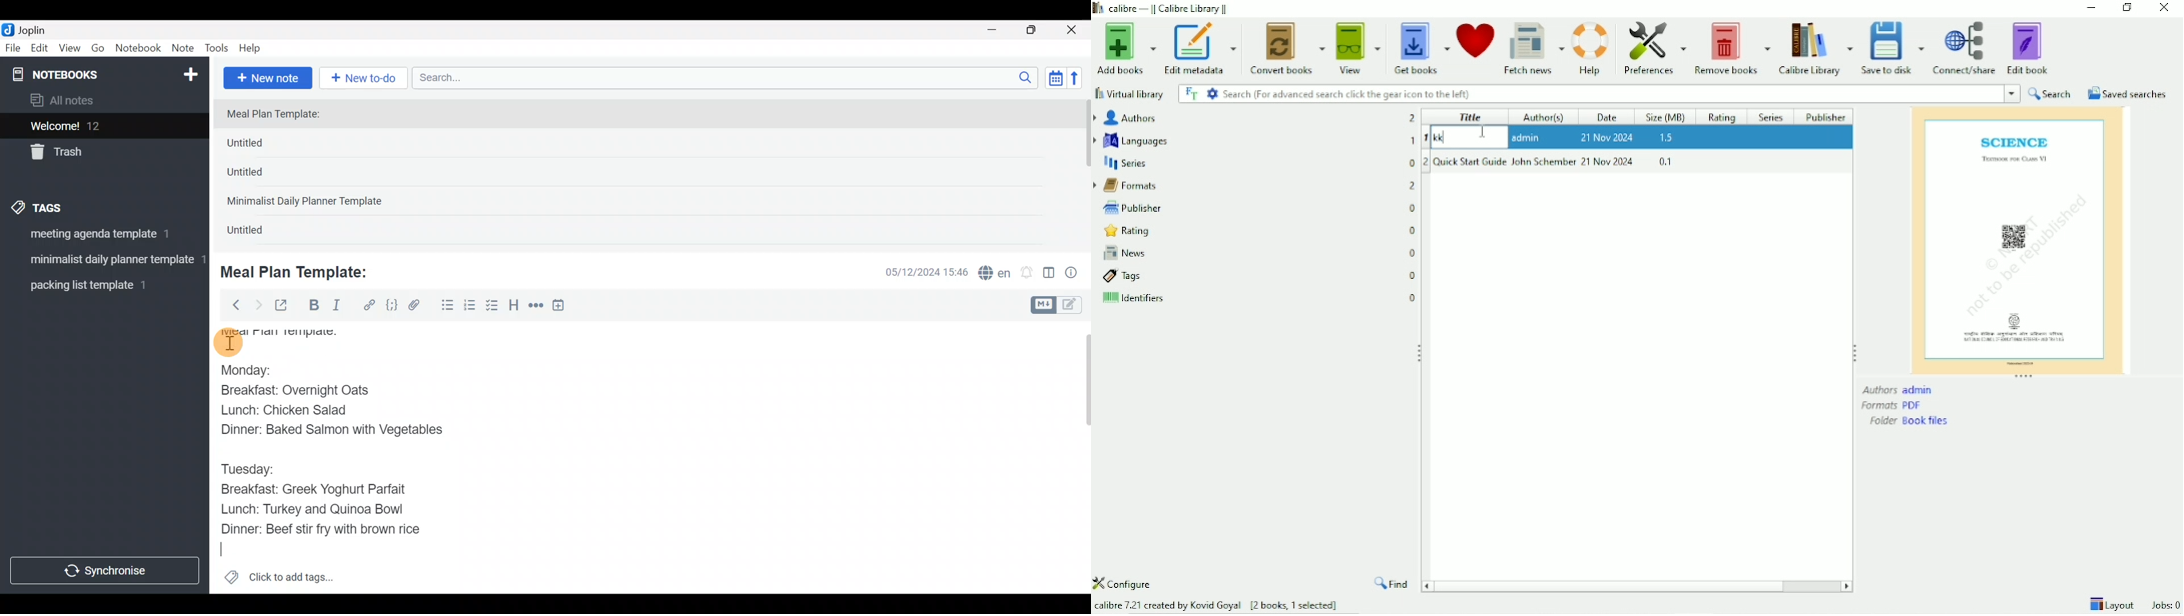 This screenshot has height=616, width=2184. Describe the element at coordinates (69, 50) in the screenshot. I see `View` at that location.